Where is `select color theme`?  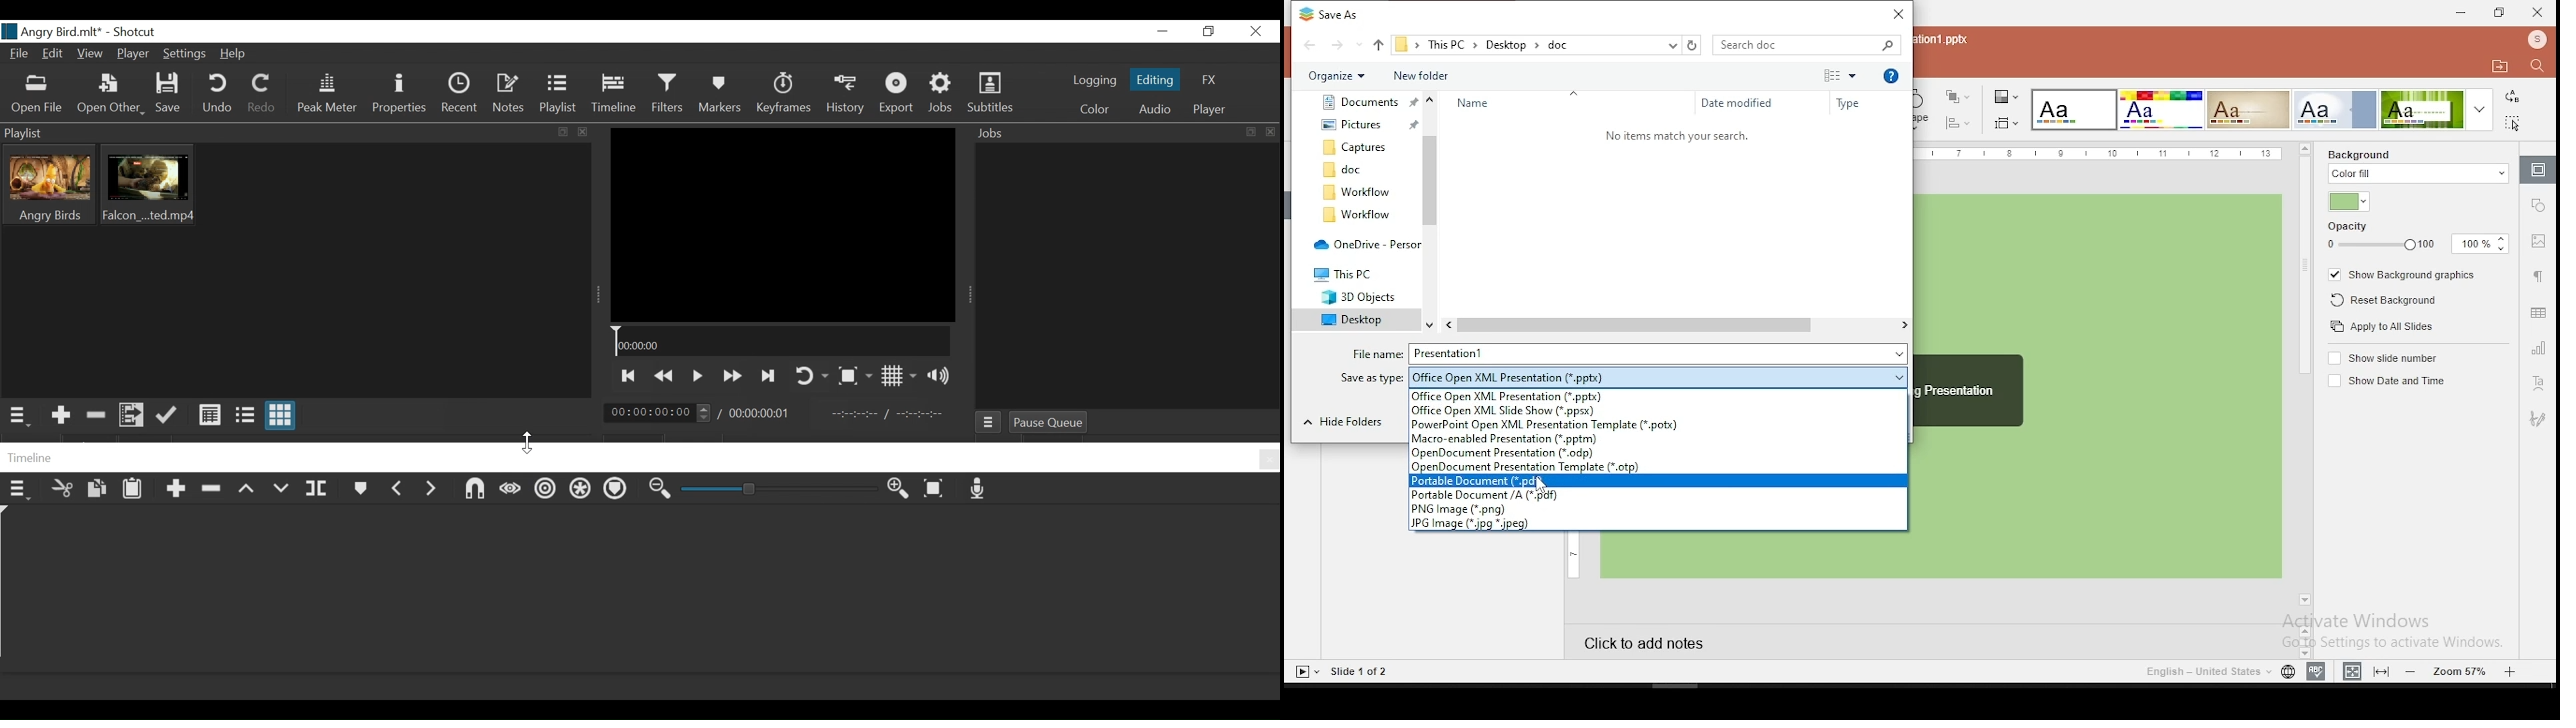 select color theme is located at coordinates (2336, 109).